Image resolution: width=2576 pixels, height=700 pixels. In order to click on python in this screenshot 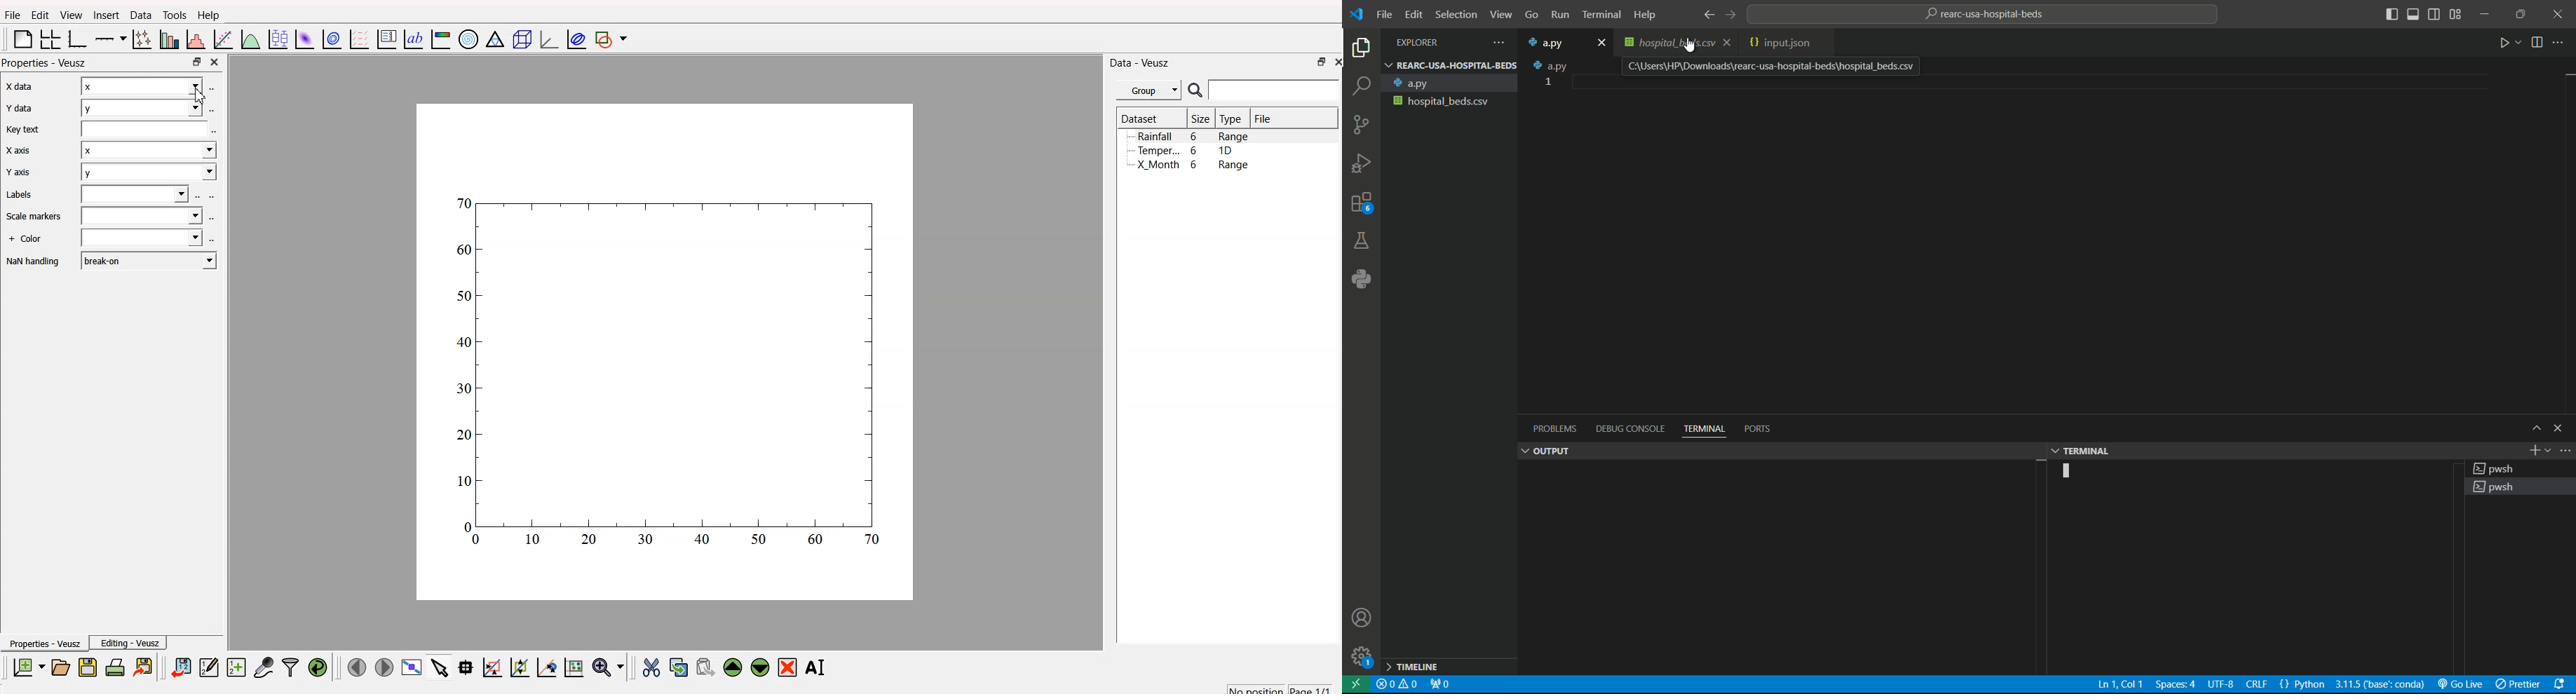, I will do `click(1362, 278)`.